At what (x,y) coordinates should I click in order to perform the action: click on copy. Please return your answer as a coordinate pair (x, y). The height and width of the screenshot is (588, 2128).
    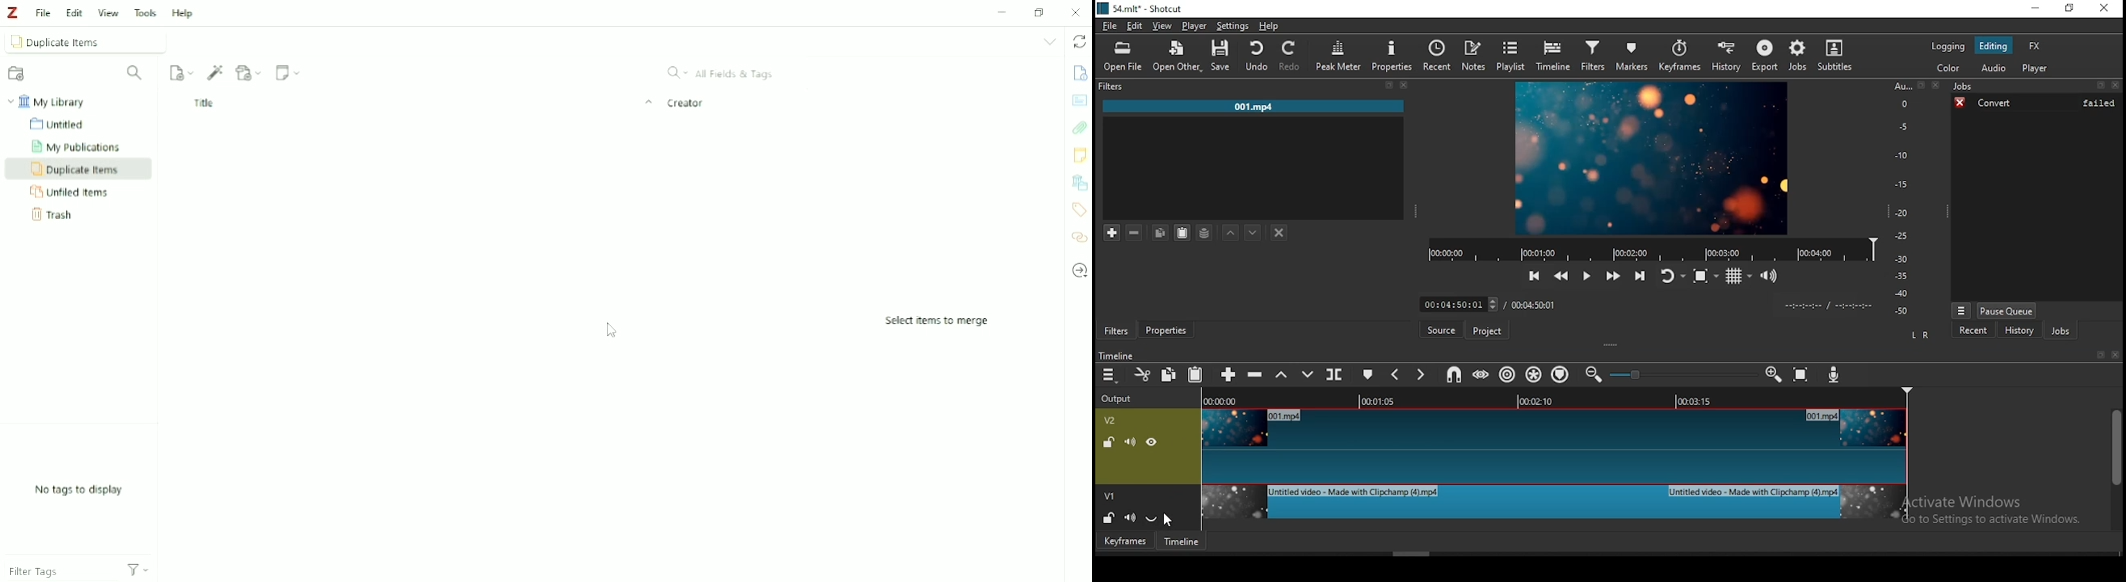
    Looking at the image, I should click on (1161, 231).